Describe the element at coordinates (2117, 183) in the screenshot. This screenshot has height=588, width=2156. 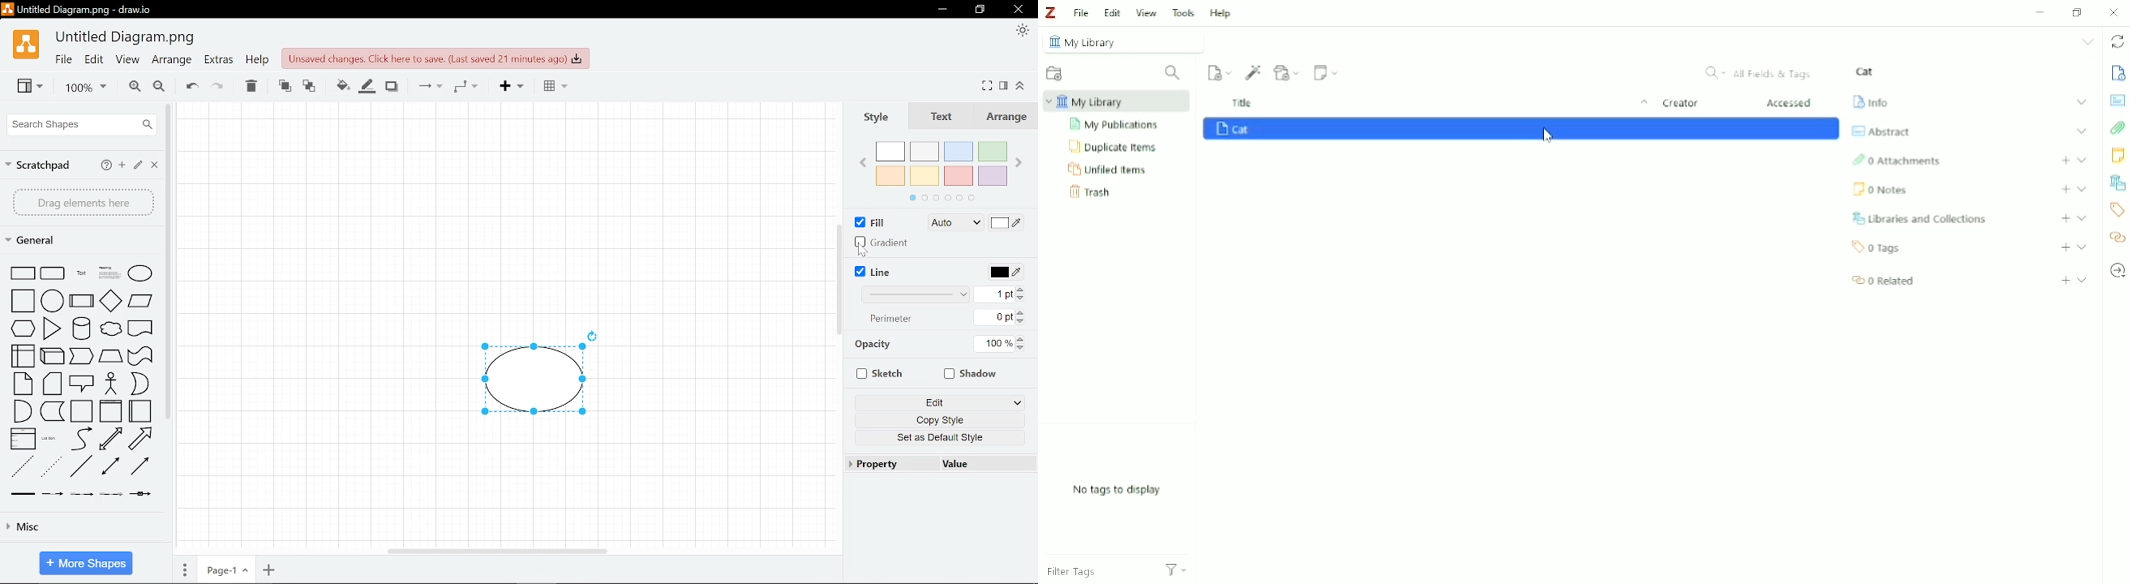
I see `Libraries and Collections` at that location.